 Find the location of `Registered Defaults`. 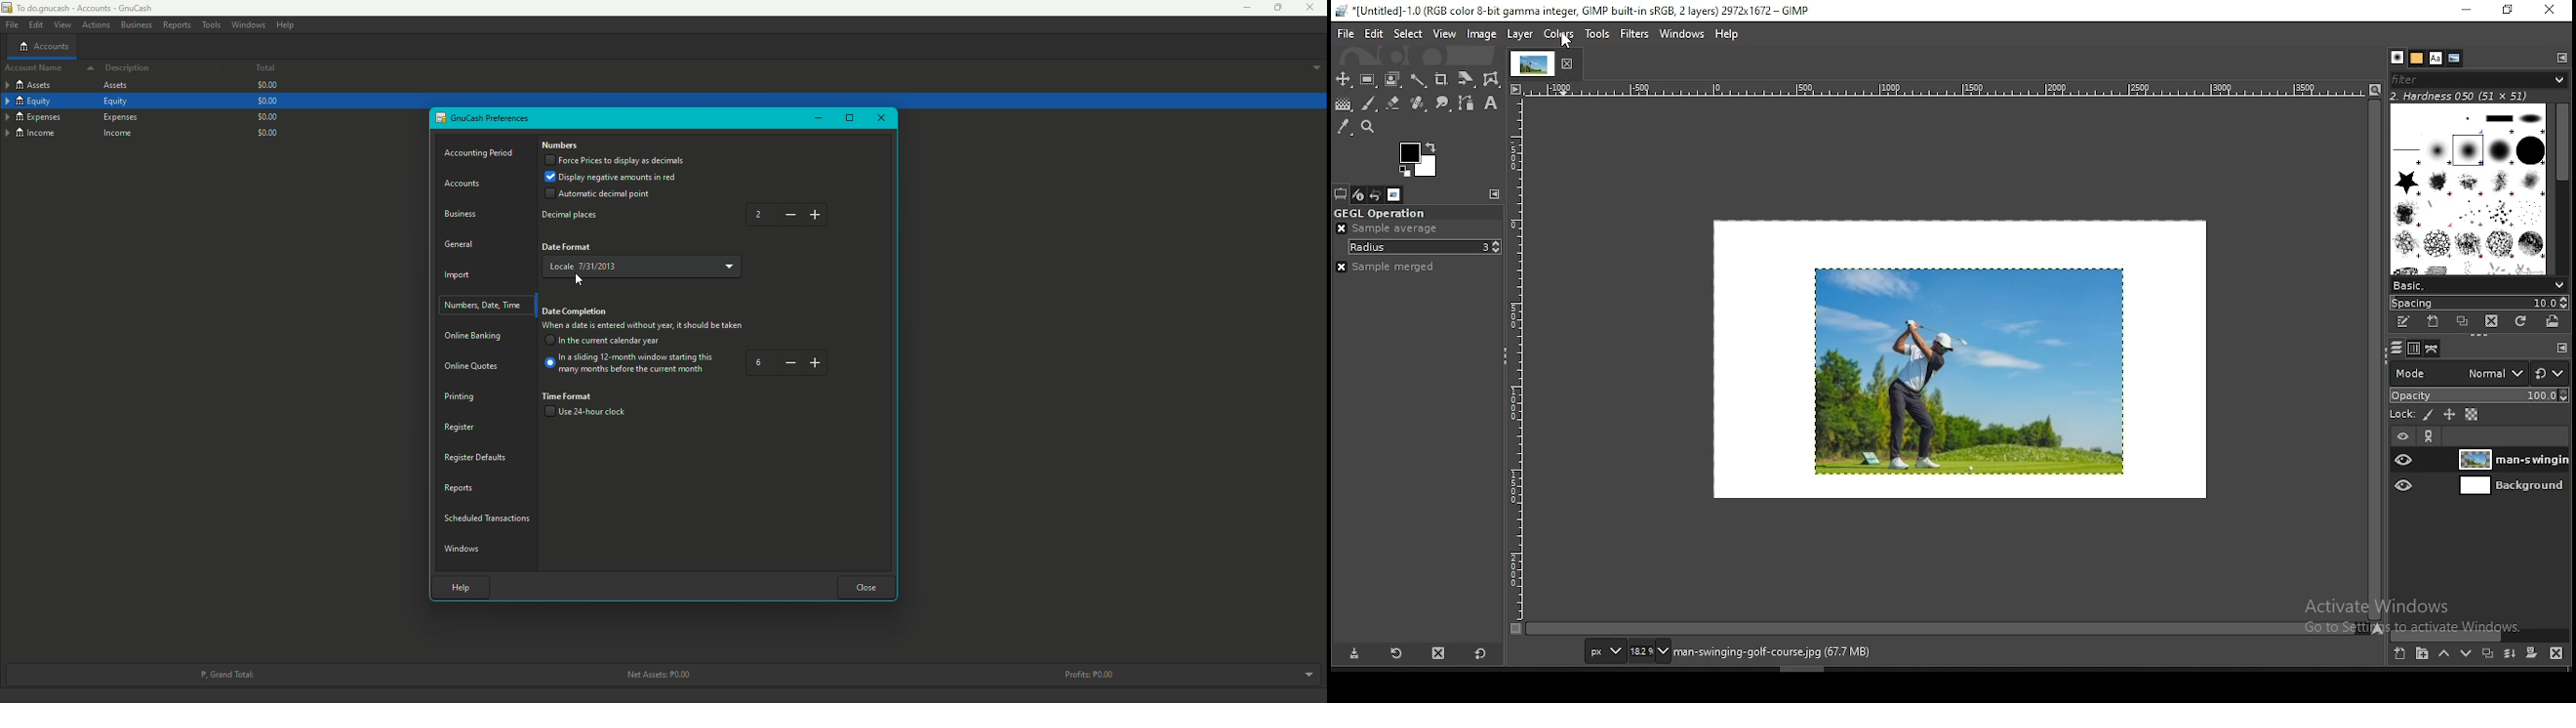

Registered Defaults is located at coordinates (476, 457).